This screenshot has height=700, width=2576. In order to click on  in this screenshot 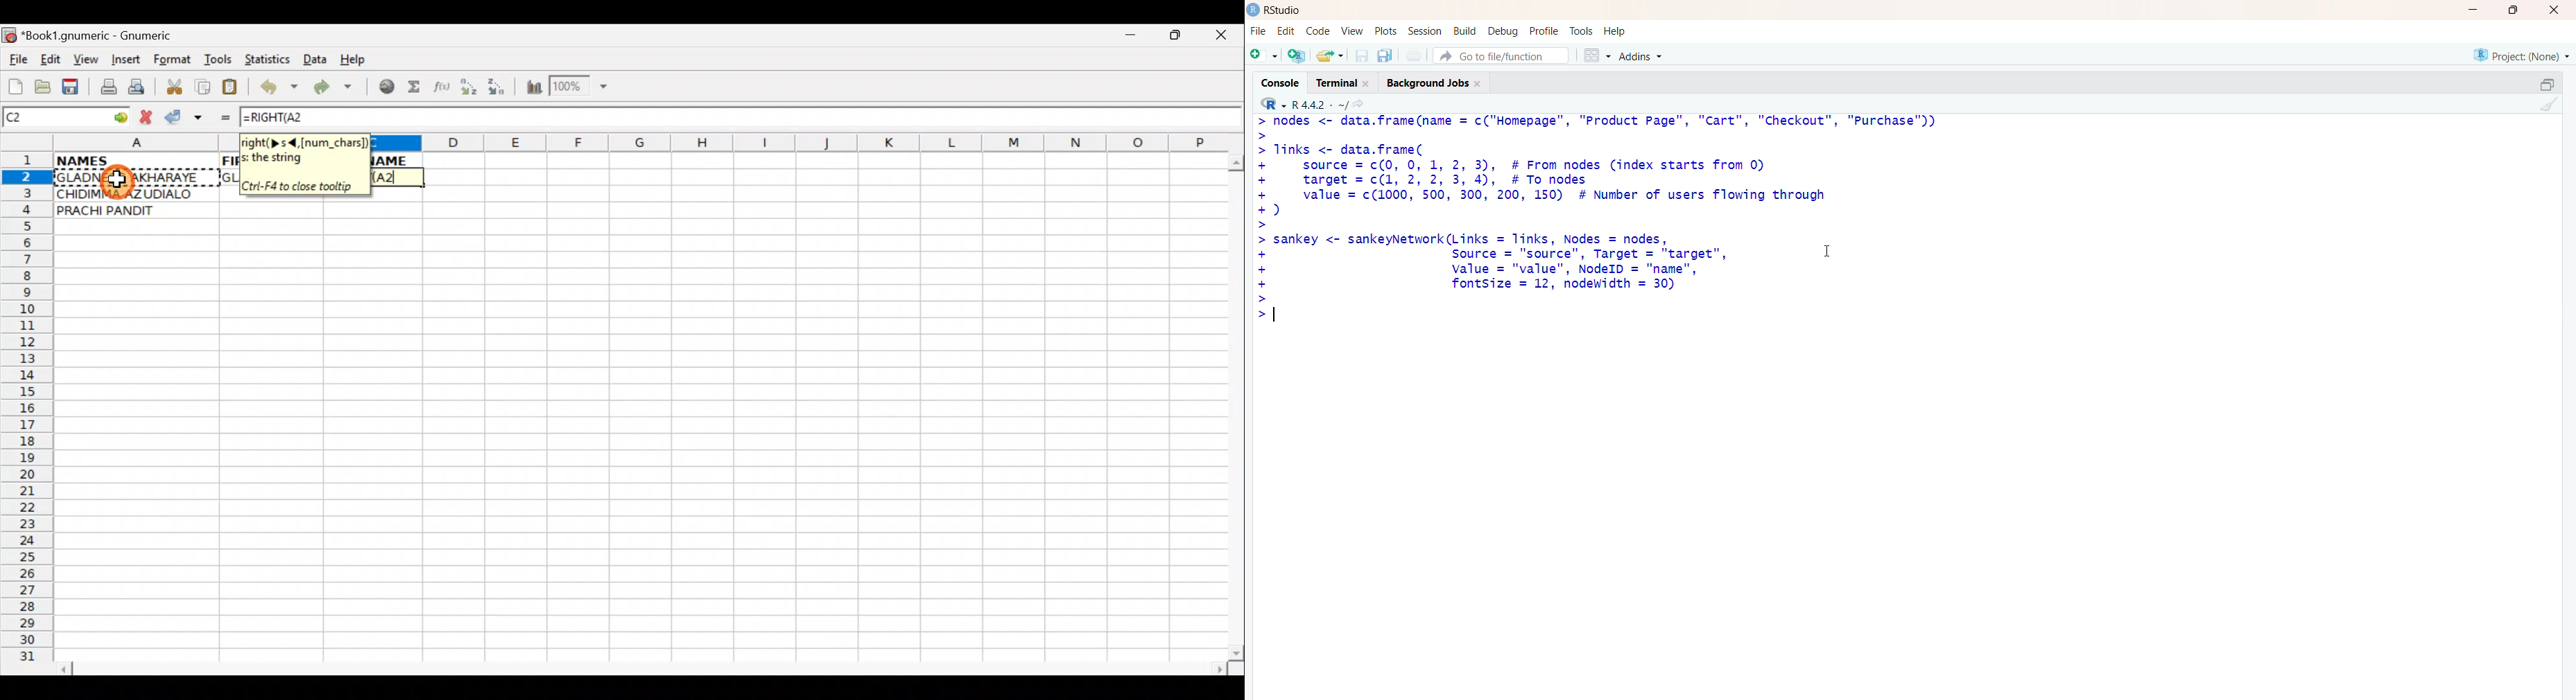, I will do `click(1317, 30)`.